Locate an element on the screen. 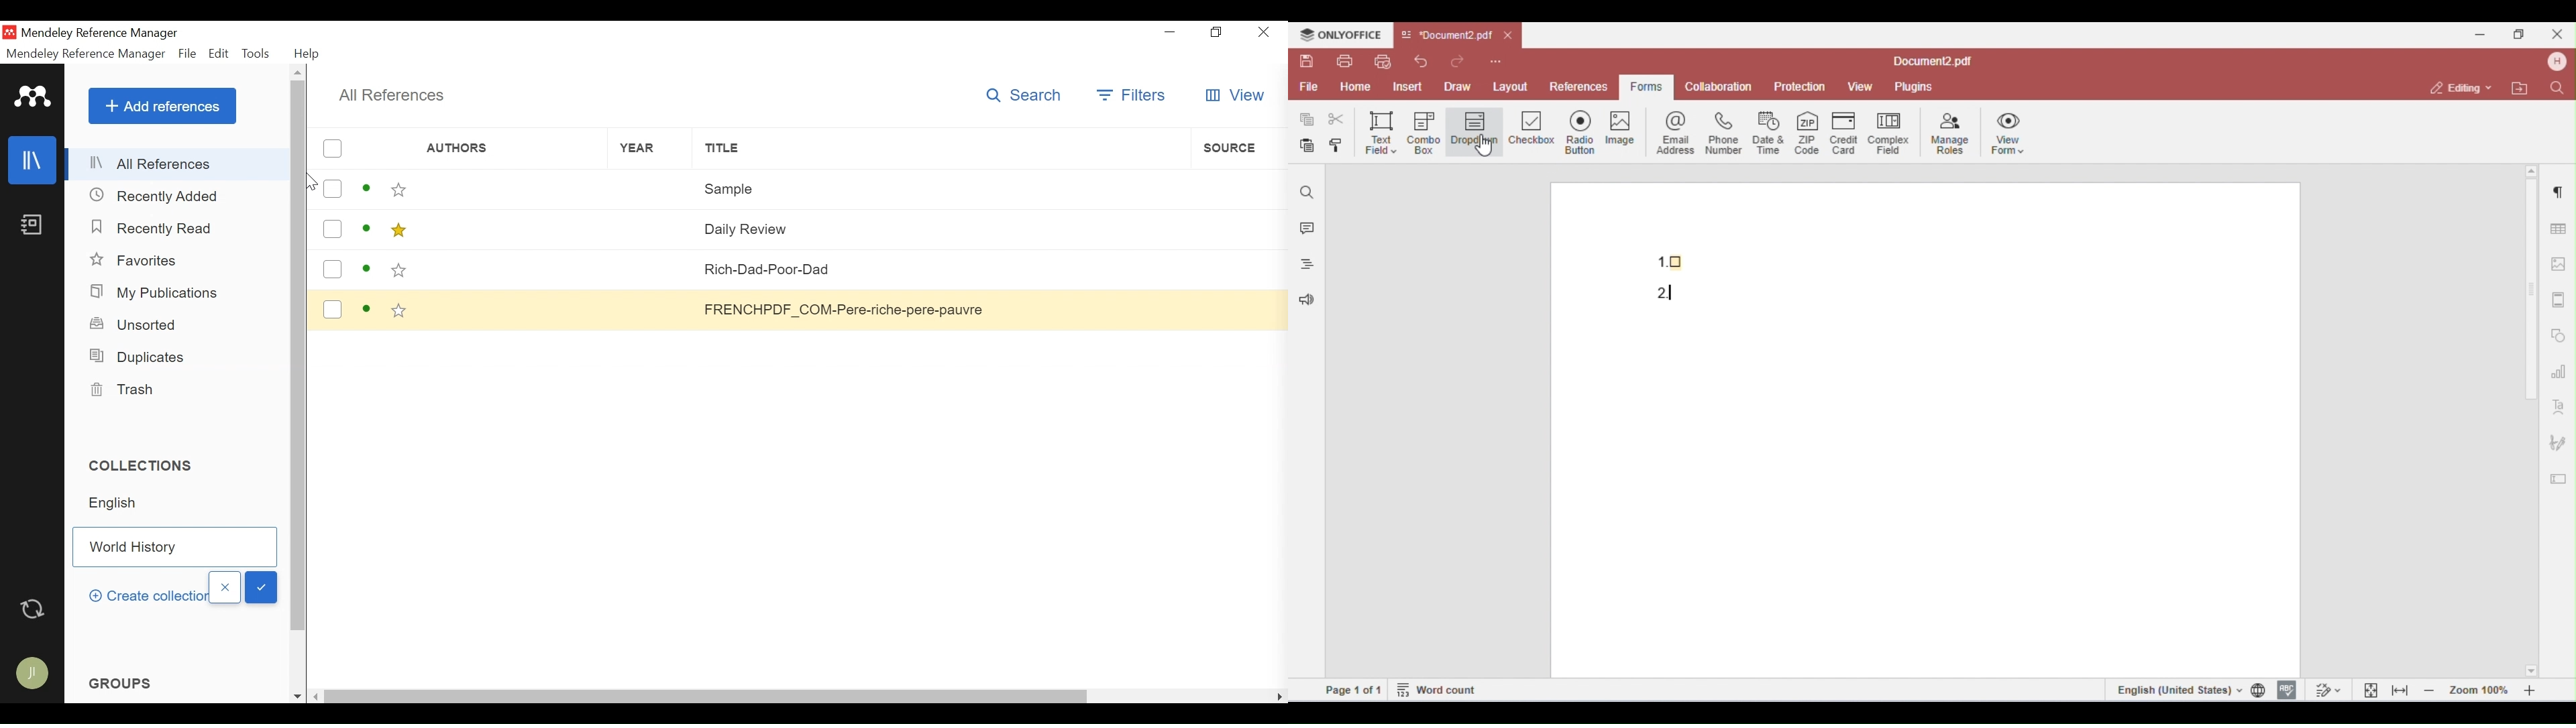 The image size is (2576, 728). Recently Read is located at coordinates (152, 227).